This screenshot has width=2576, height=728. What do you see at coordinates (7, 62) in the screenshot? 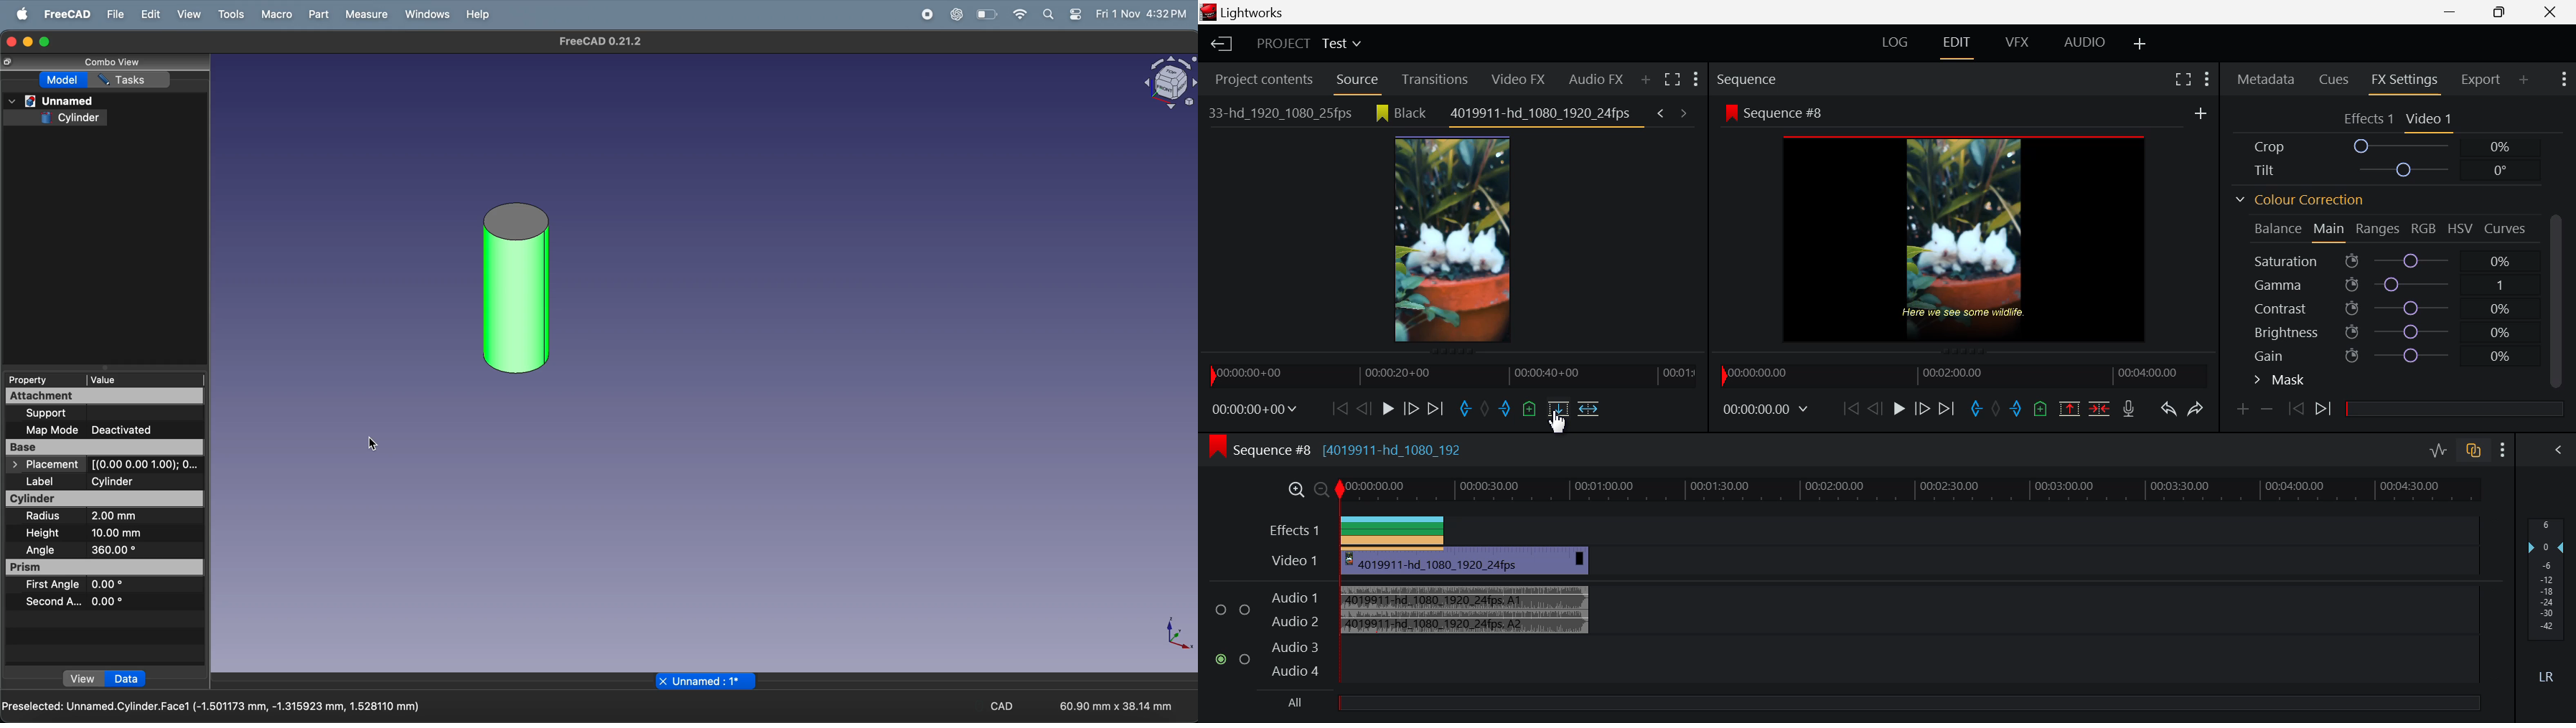
I see `copy` at bounding box center [7, 62].